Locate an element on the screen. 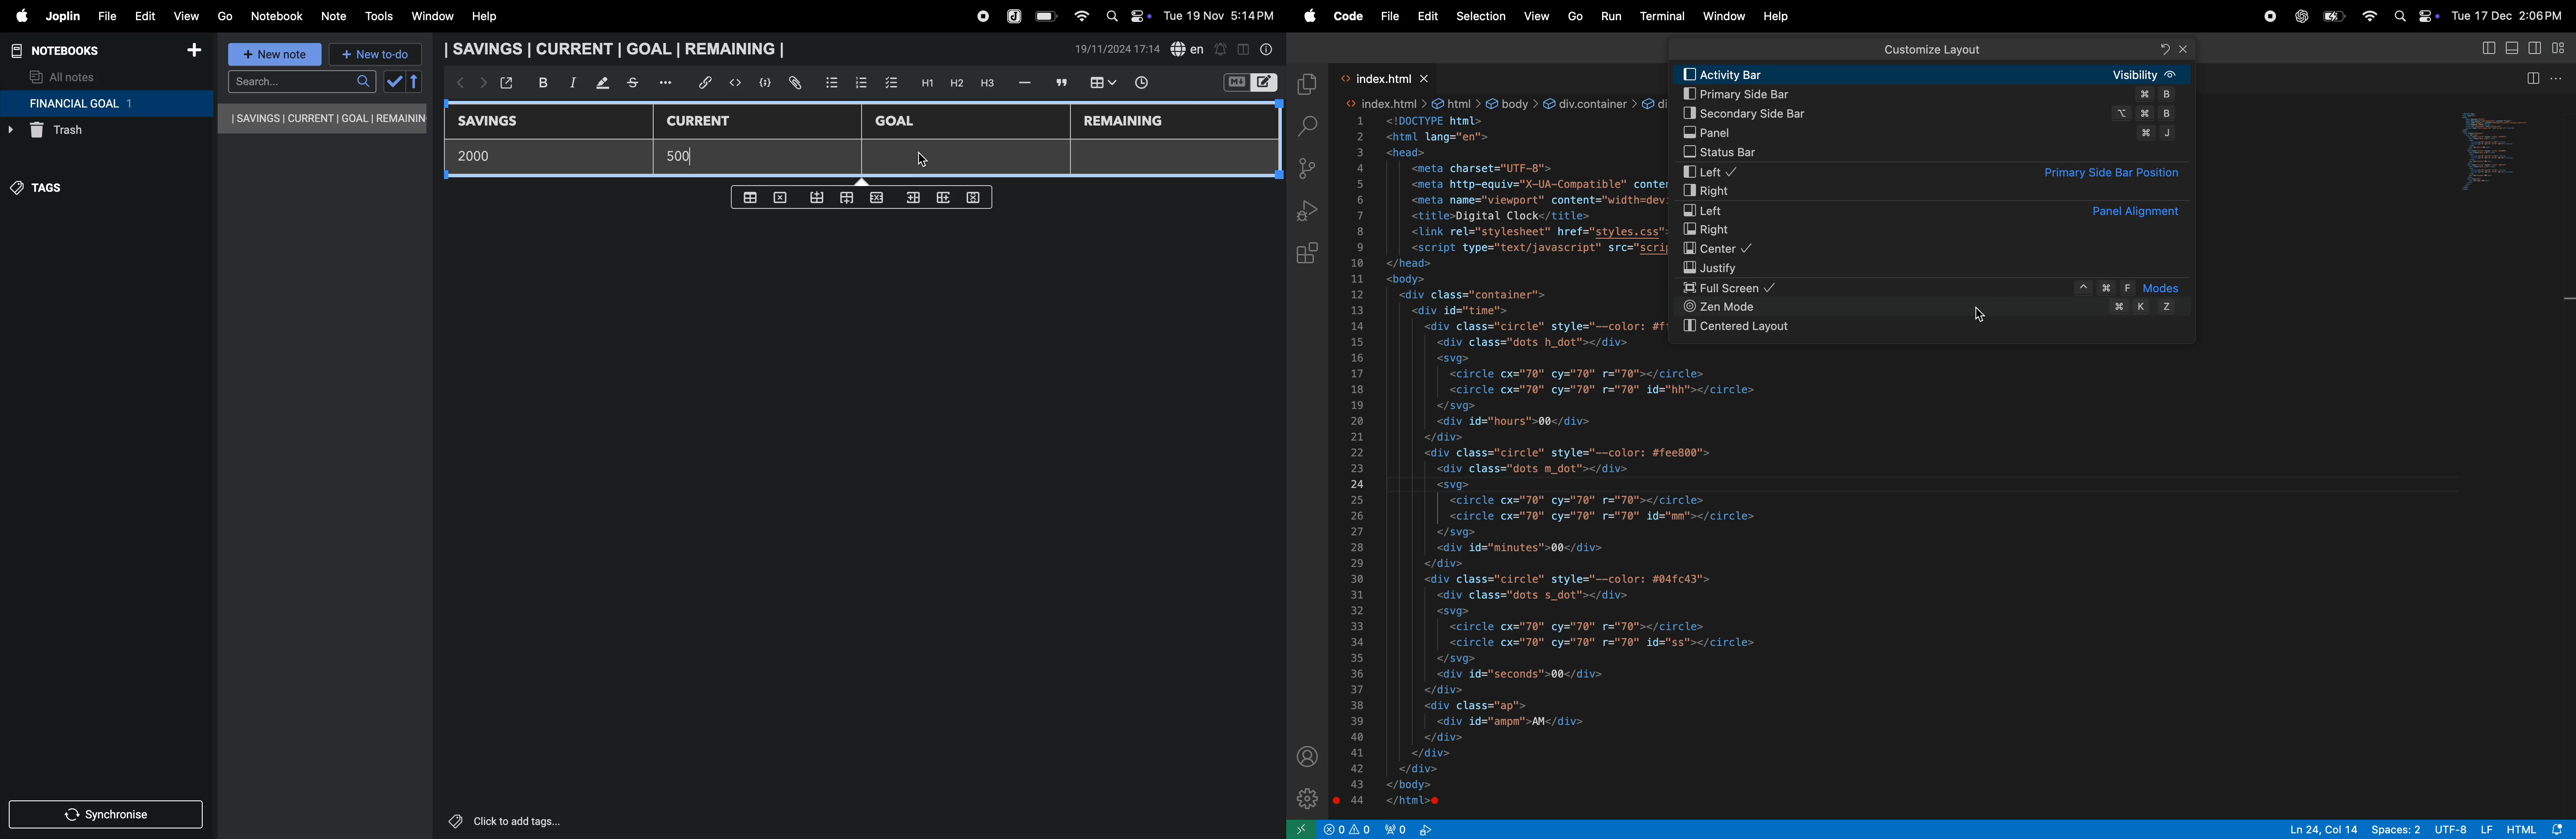 The image size is (2576, 840). bullet list is located at coordinates (831, 81).